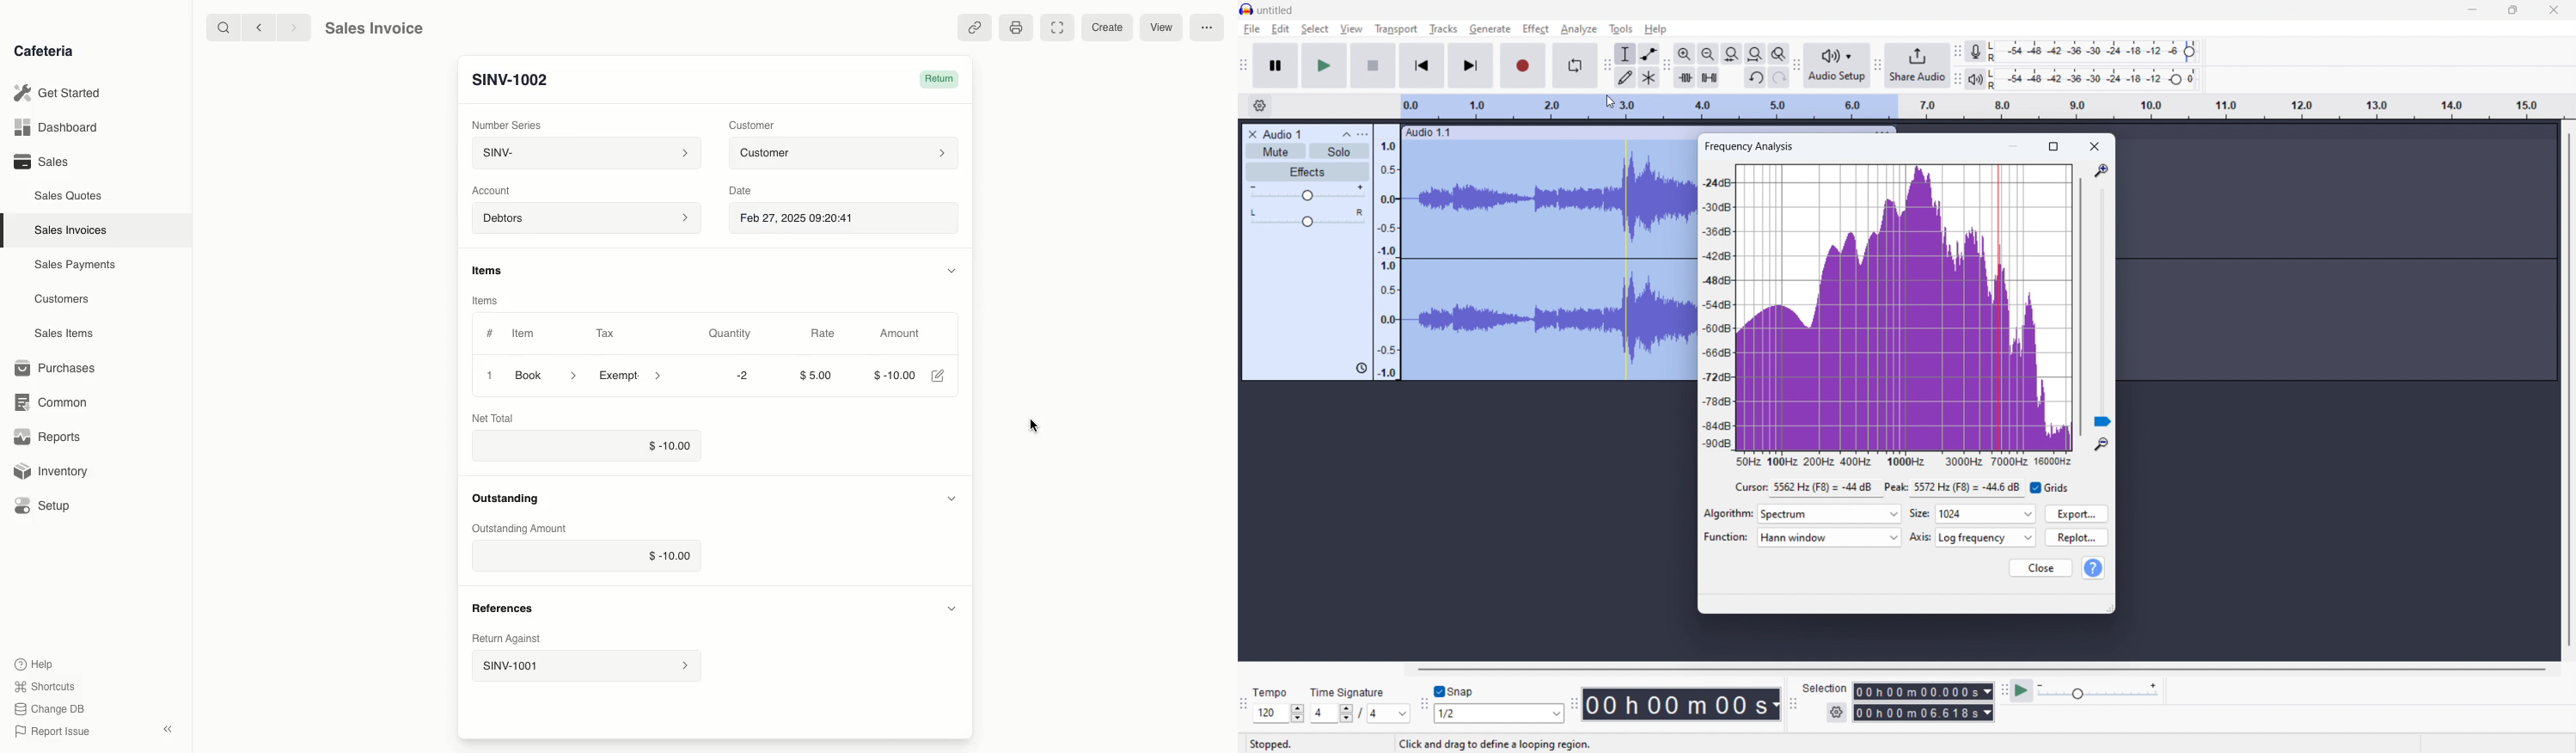 The height and width of the screenshot is (756, 2576). What do you see at coordinates (47, 435) in the screenshot?
I see `Reports` at bounding box center [47, 435].